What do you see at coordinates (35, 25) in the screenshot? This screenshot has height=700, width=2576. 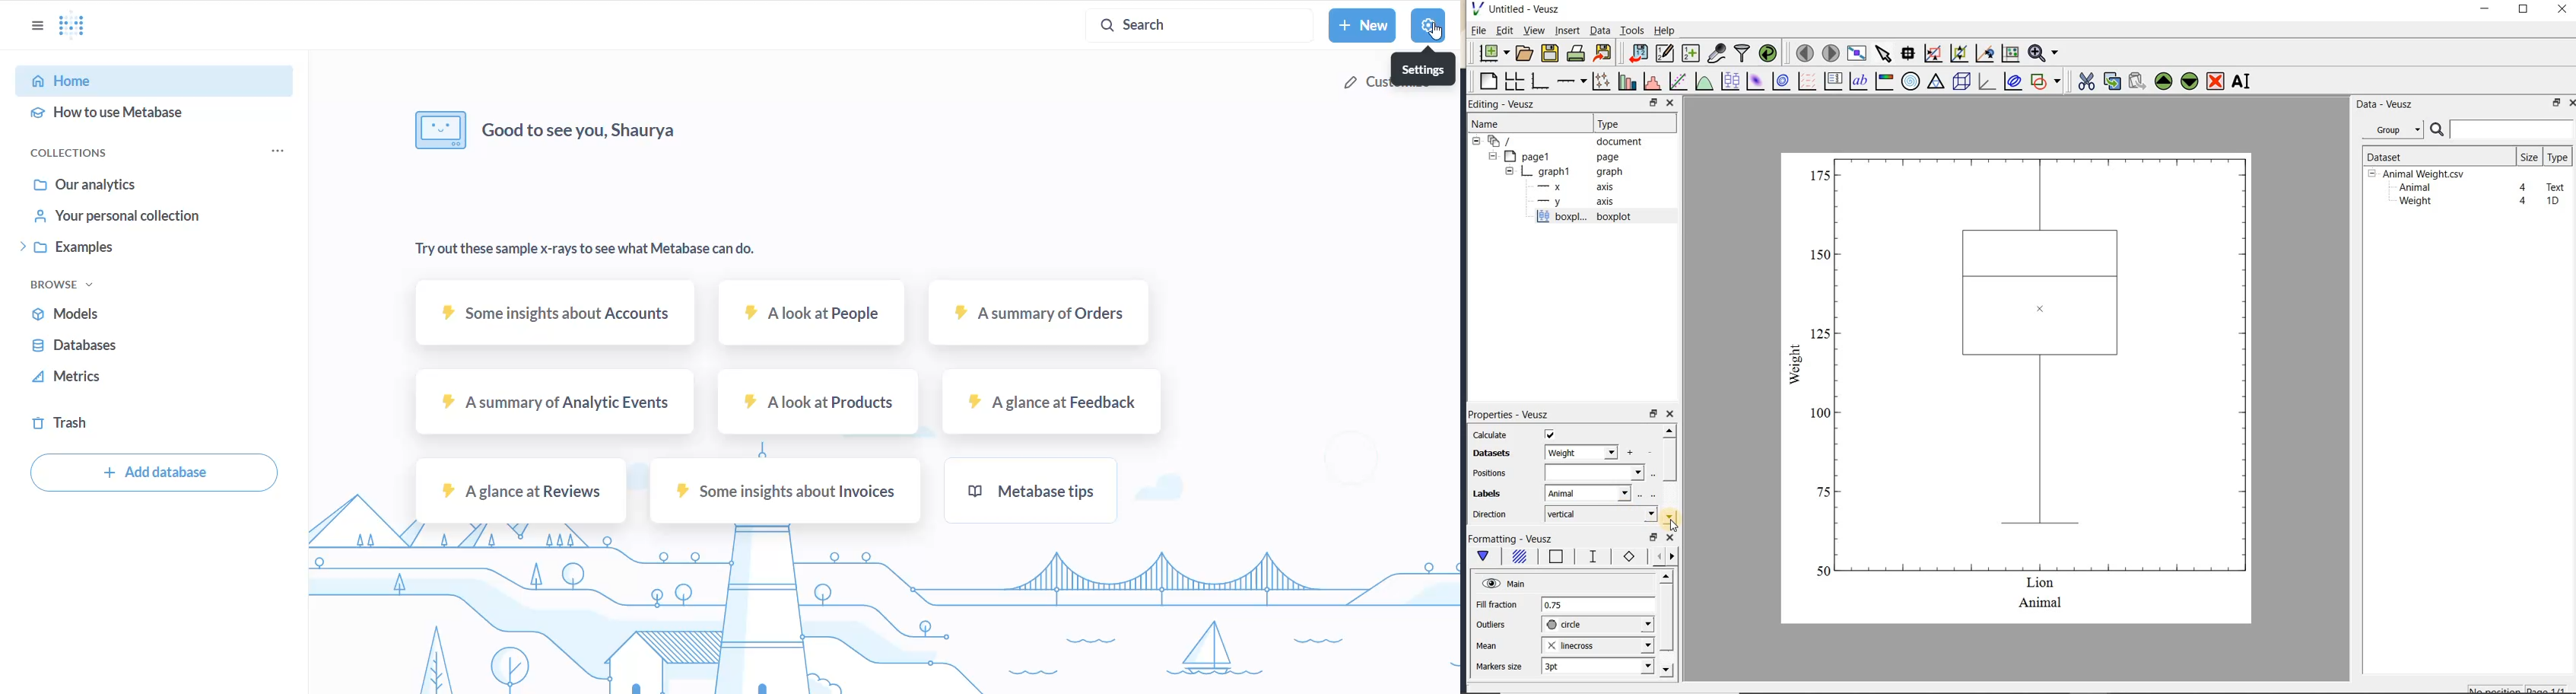 I see `OPTIONS` at bounding box center [35, 25].